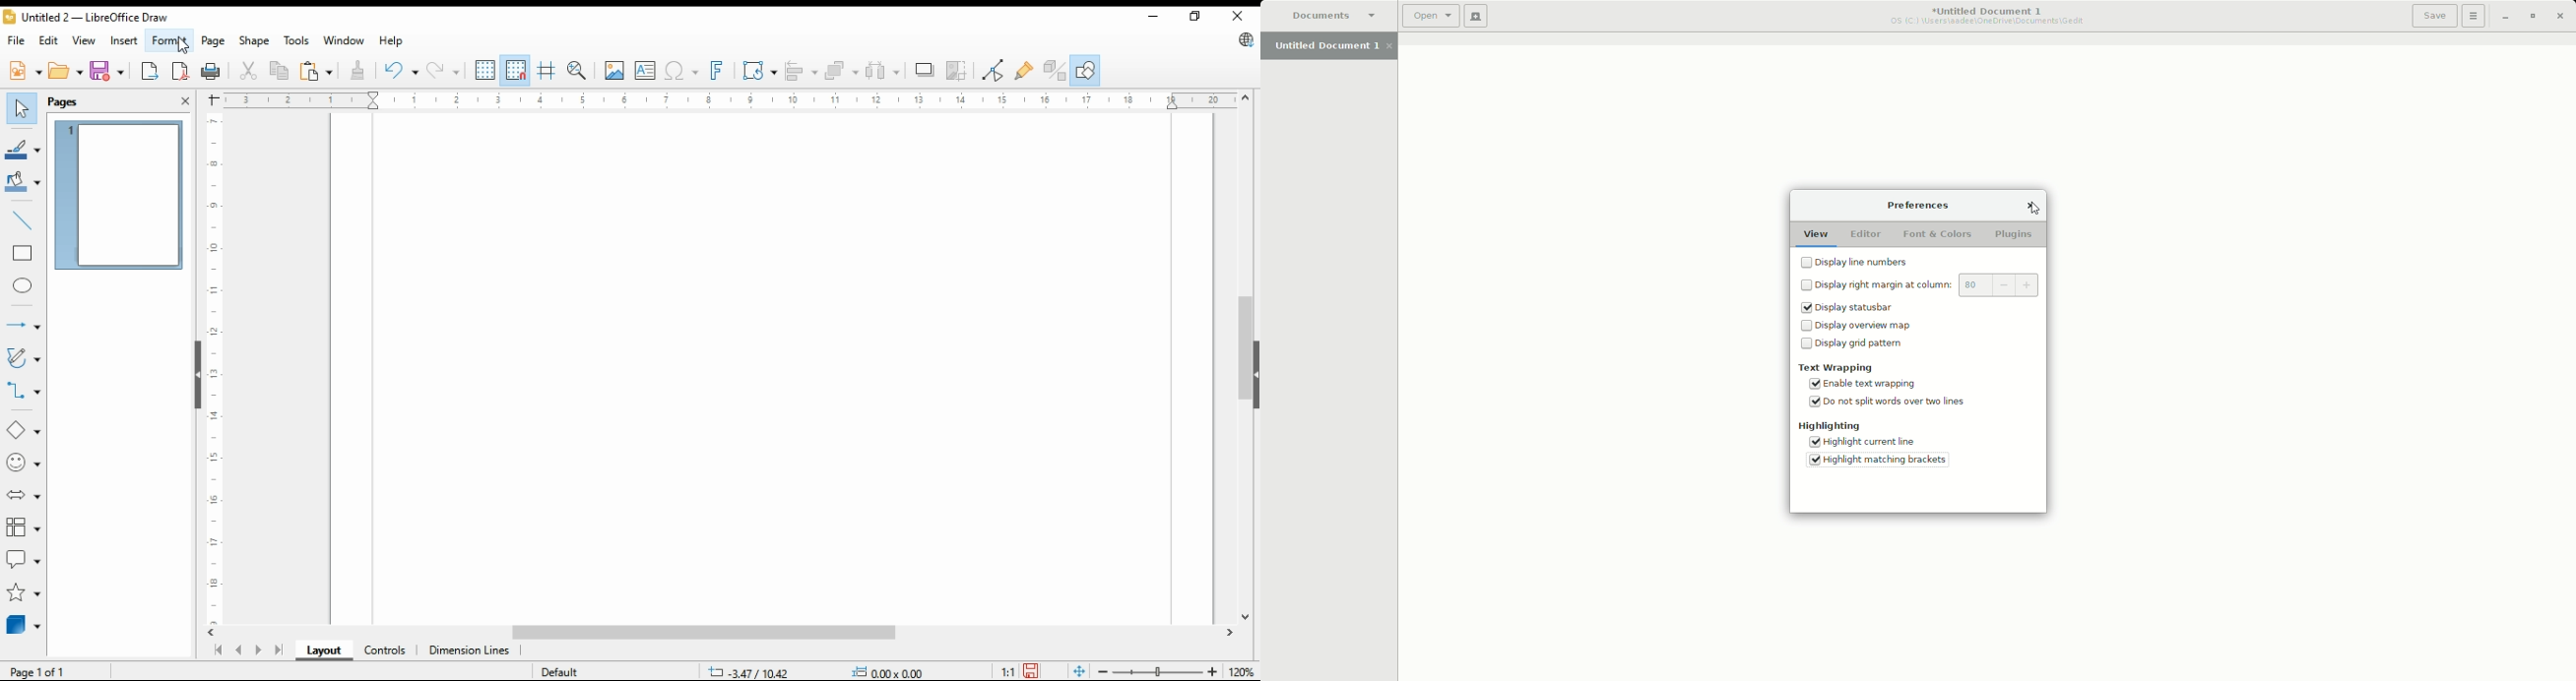 The width and height of the screenshot is (2576, 700). What do you see at coordinates (2563, 15) in the screenshot?
I see `Close` at bounding box center [2563, 15].